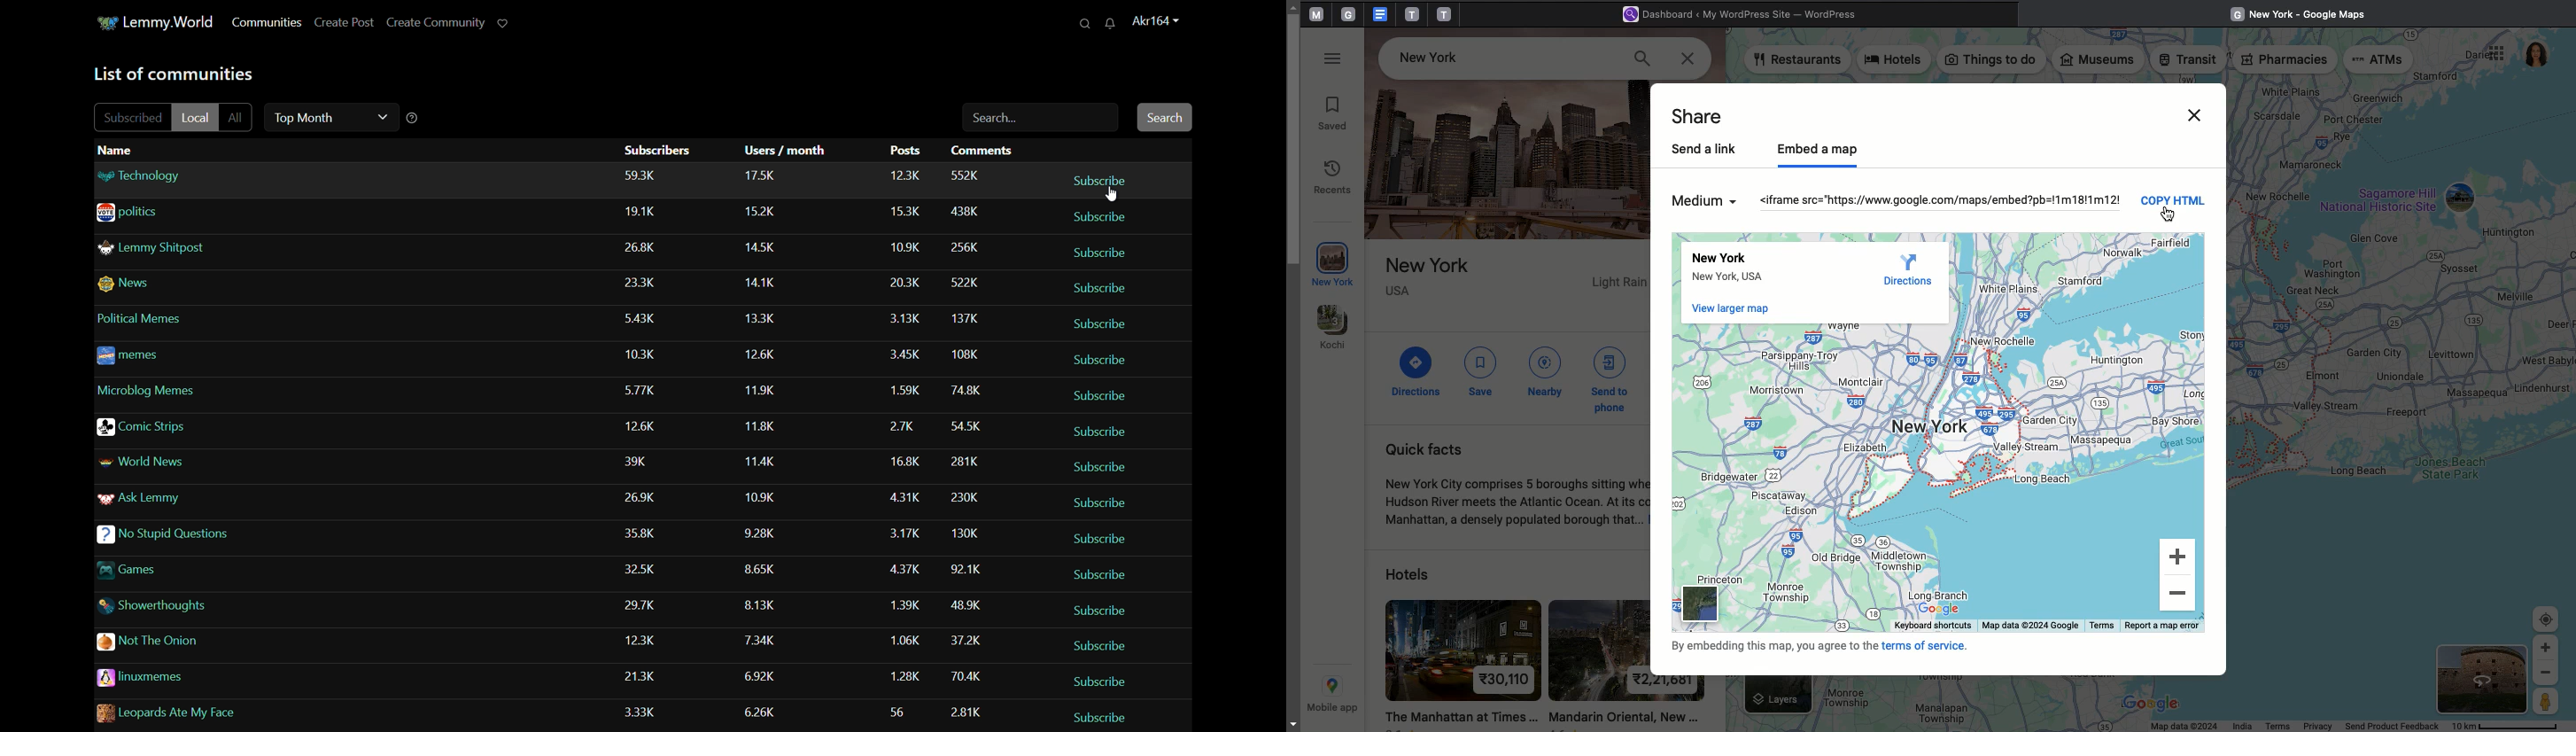 This screenshot has width=2576, height=756. What do you see at coordinates (211, 392) in the screenshot?
I see `communities name` at bounding box center [211, 392].